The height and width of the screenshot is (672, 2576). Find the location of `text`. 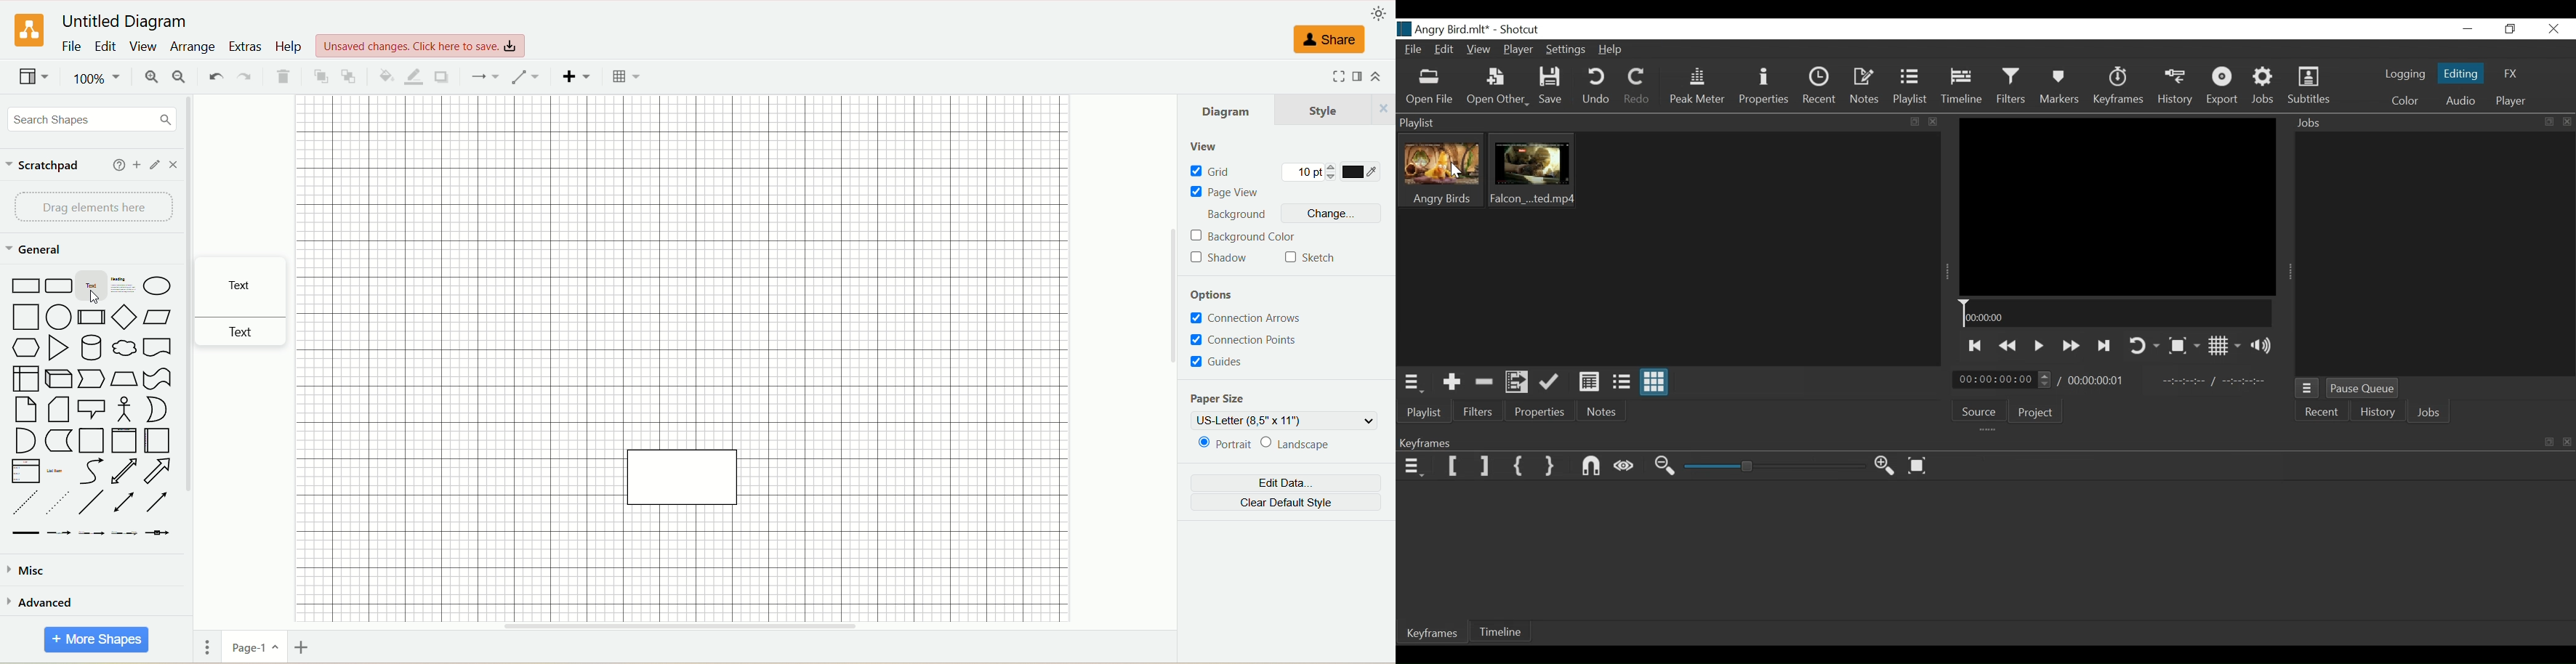

text is located at coordinates (246, 331).